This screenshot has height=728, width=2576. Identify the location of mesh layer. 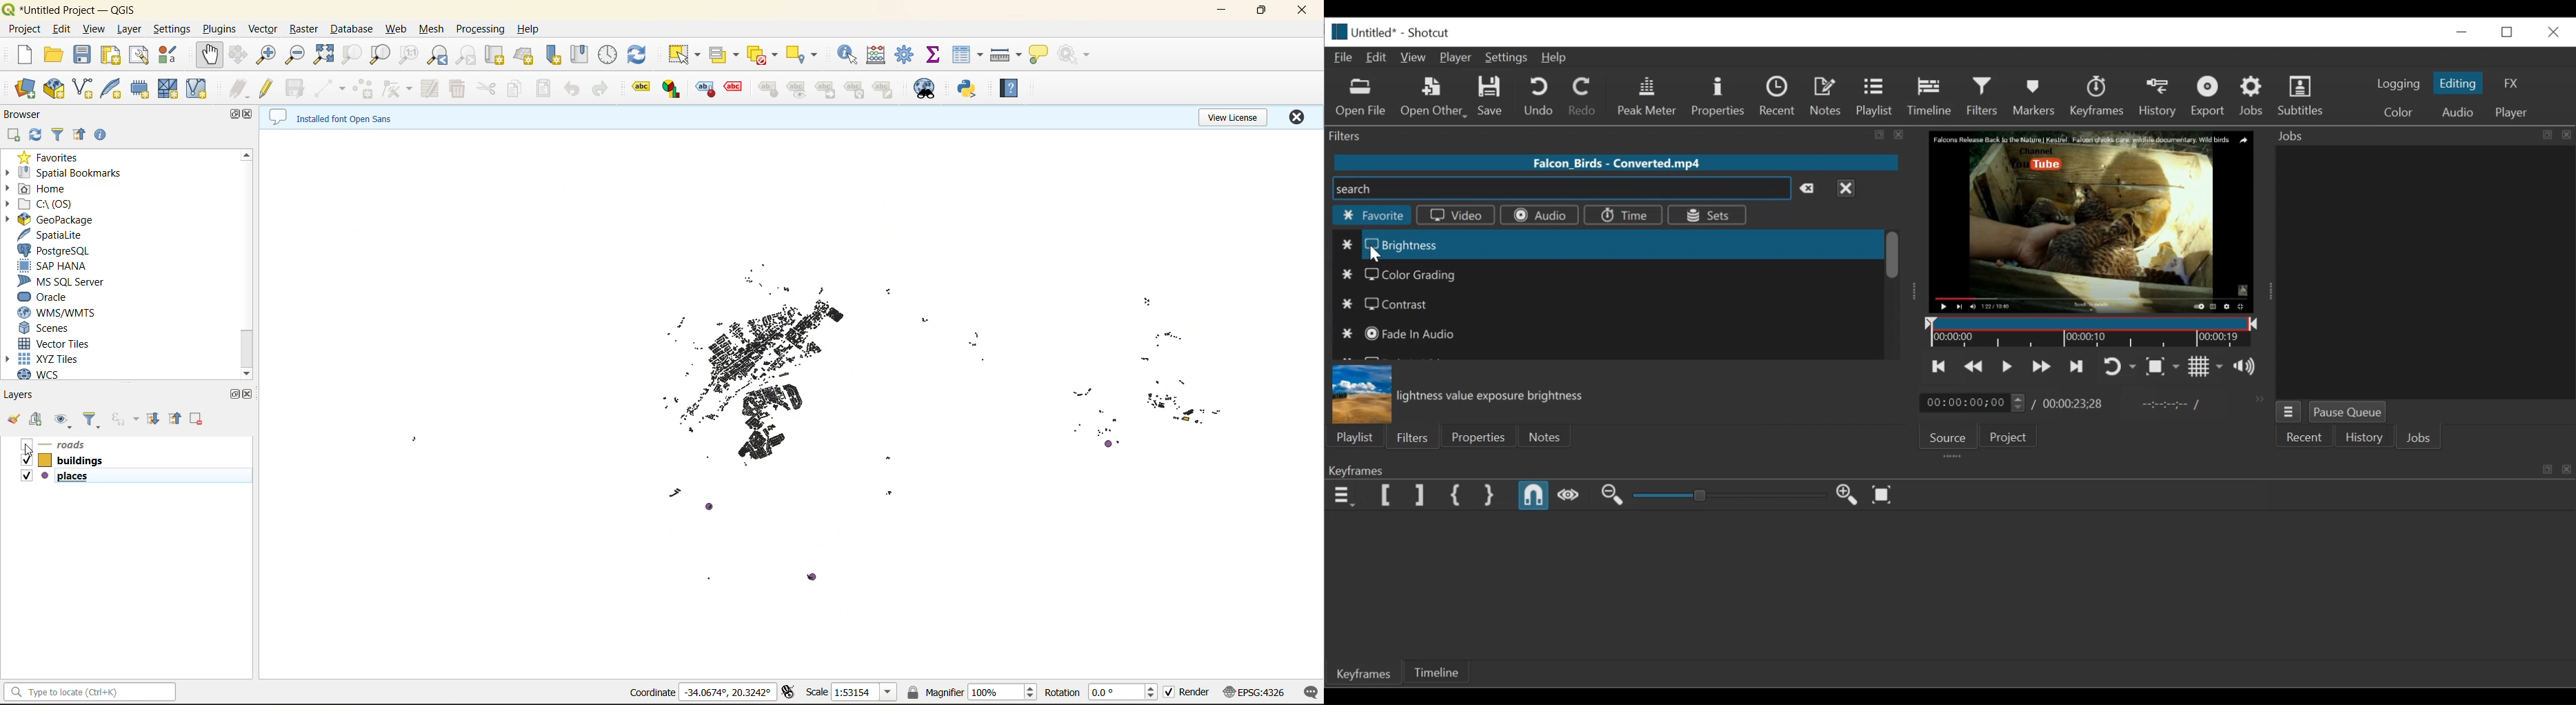
(169, 90).